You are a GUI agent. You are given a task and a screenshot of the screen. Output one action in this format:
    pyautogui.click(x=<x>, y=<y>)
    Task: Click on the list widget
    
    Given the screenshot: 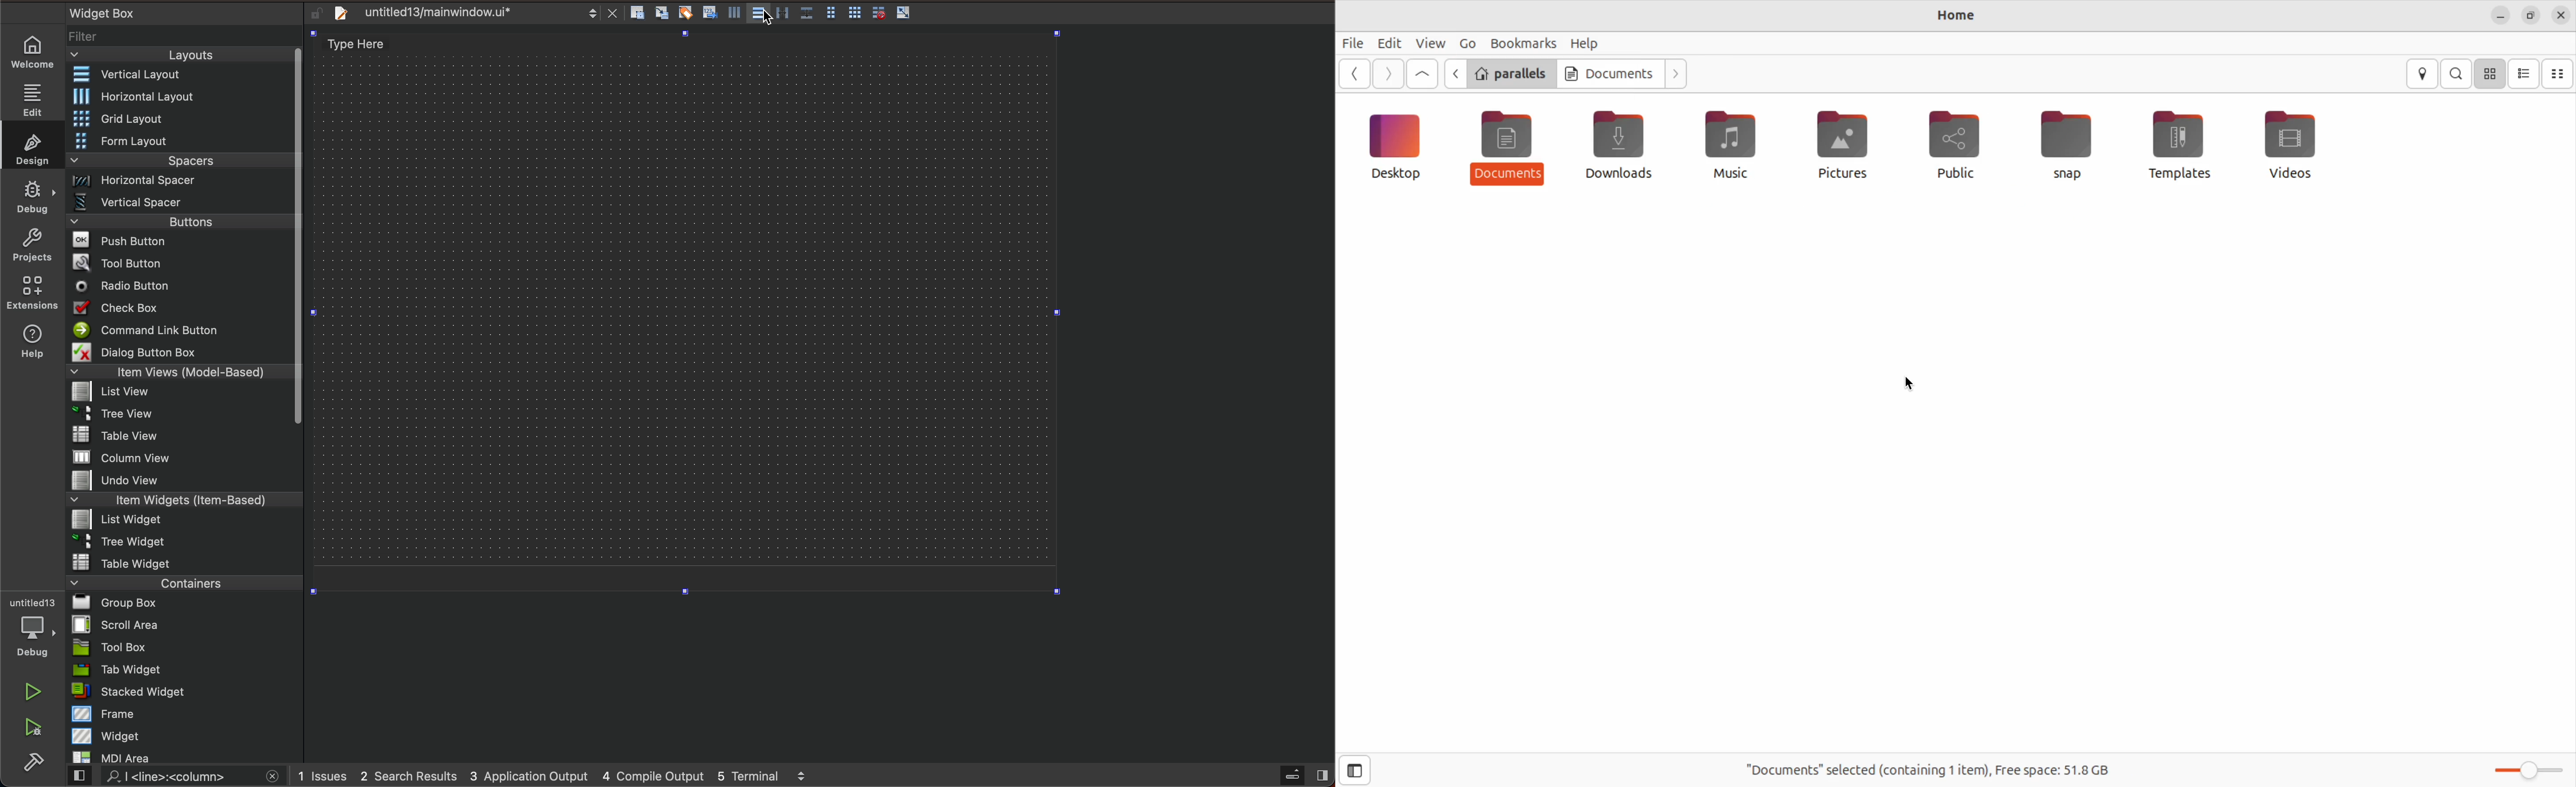 What is the action you would take?
    pyautogui.click(x=181, y=521)
    